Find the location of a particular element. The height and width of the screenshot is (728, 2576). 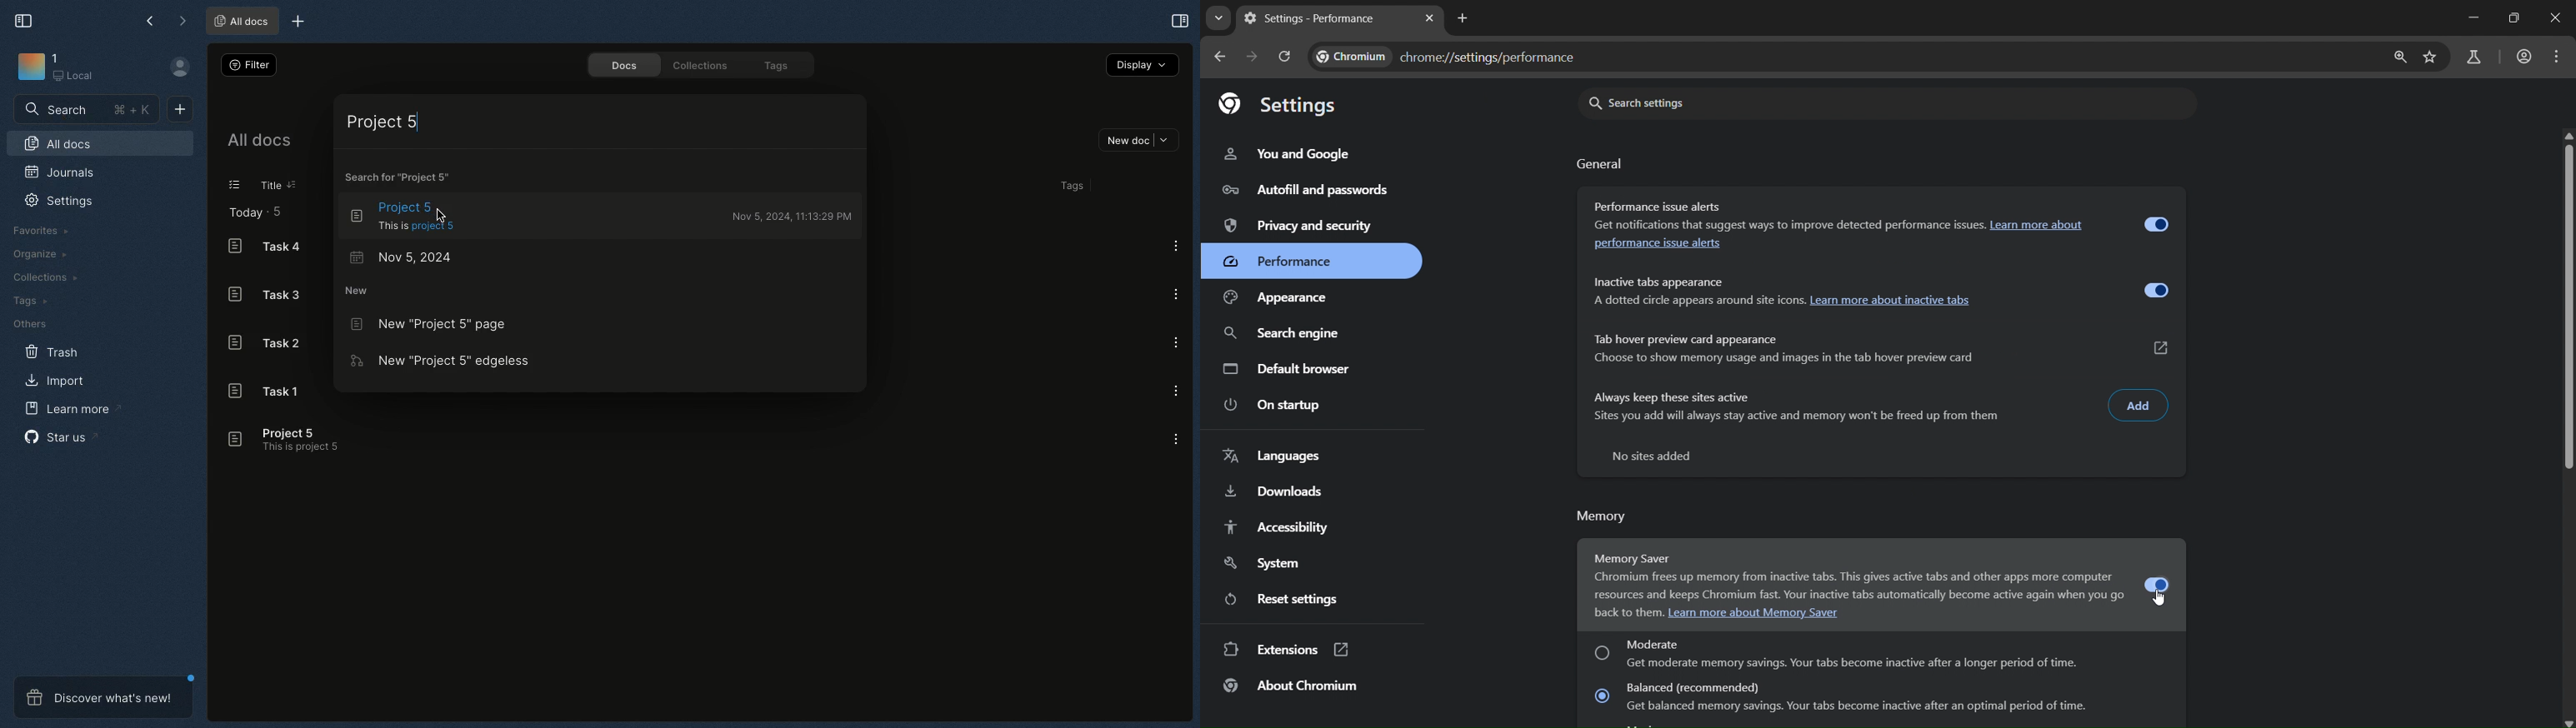

reset settings is located at coordinates (1279, 599).